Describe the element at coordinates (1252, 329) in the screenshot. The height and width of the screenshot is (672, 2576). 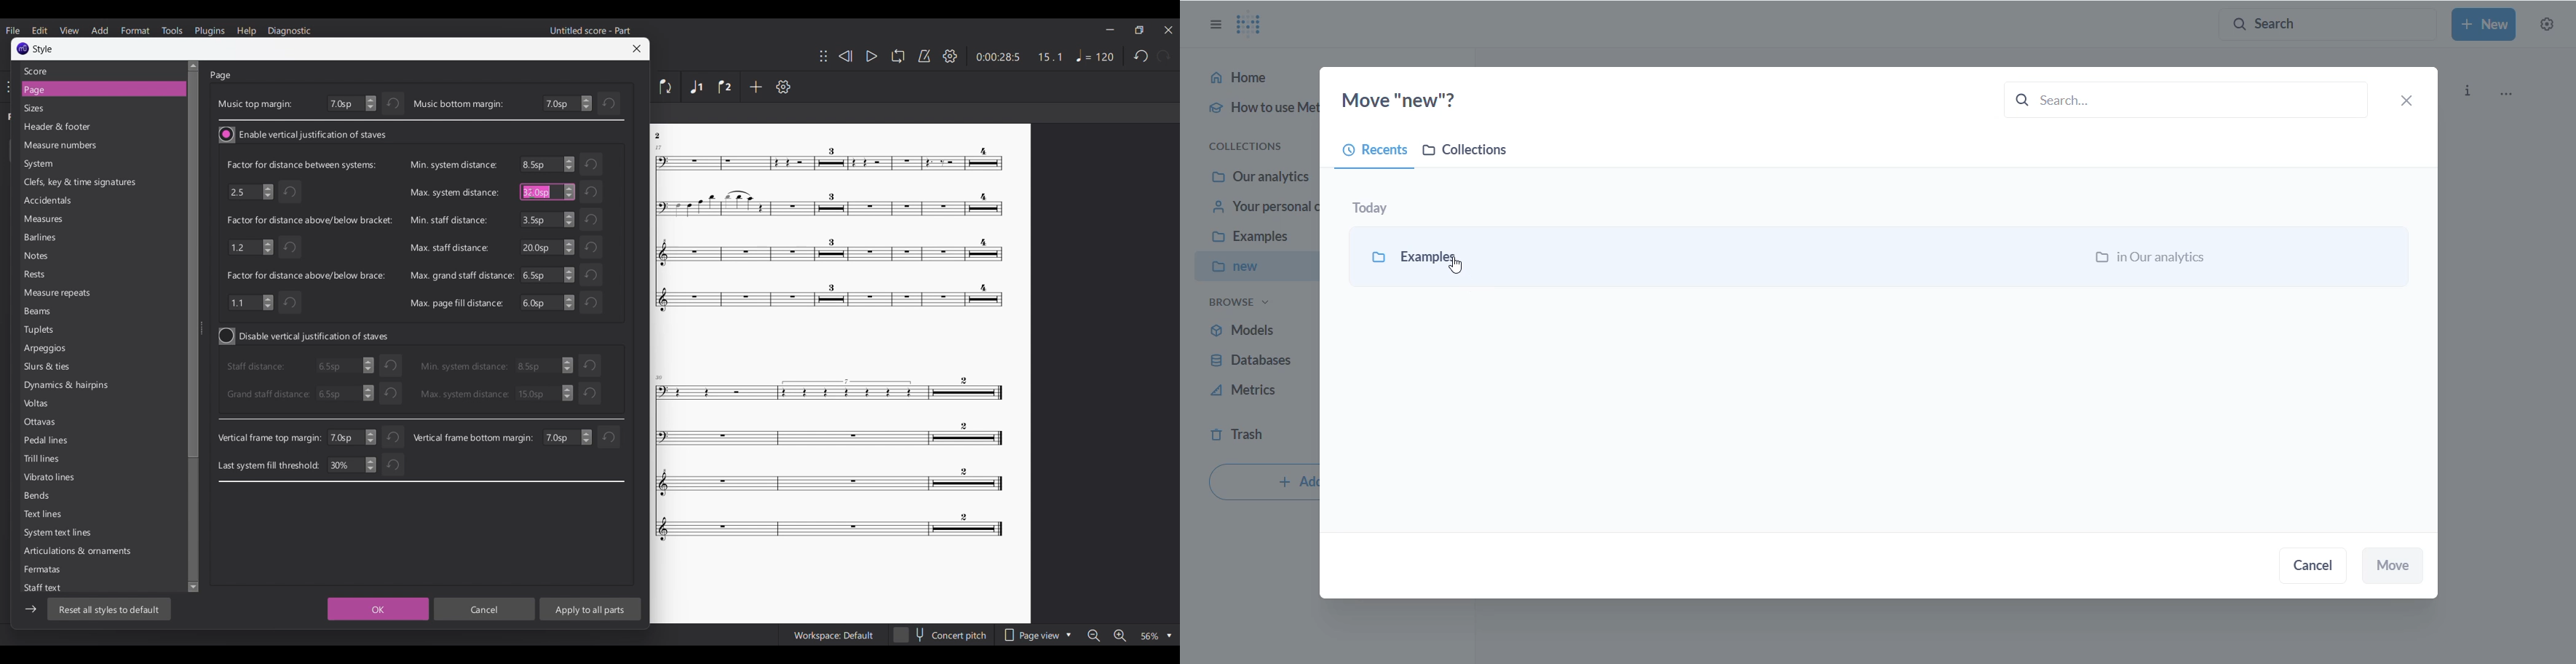
I see `models` at that location.